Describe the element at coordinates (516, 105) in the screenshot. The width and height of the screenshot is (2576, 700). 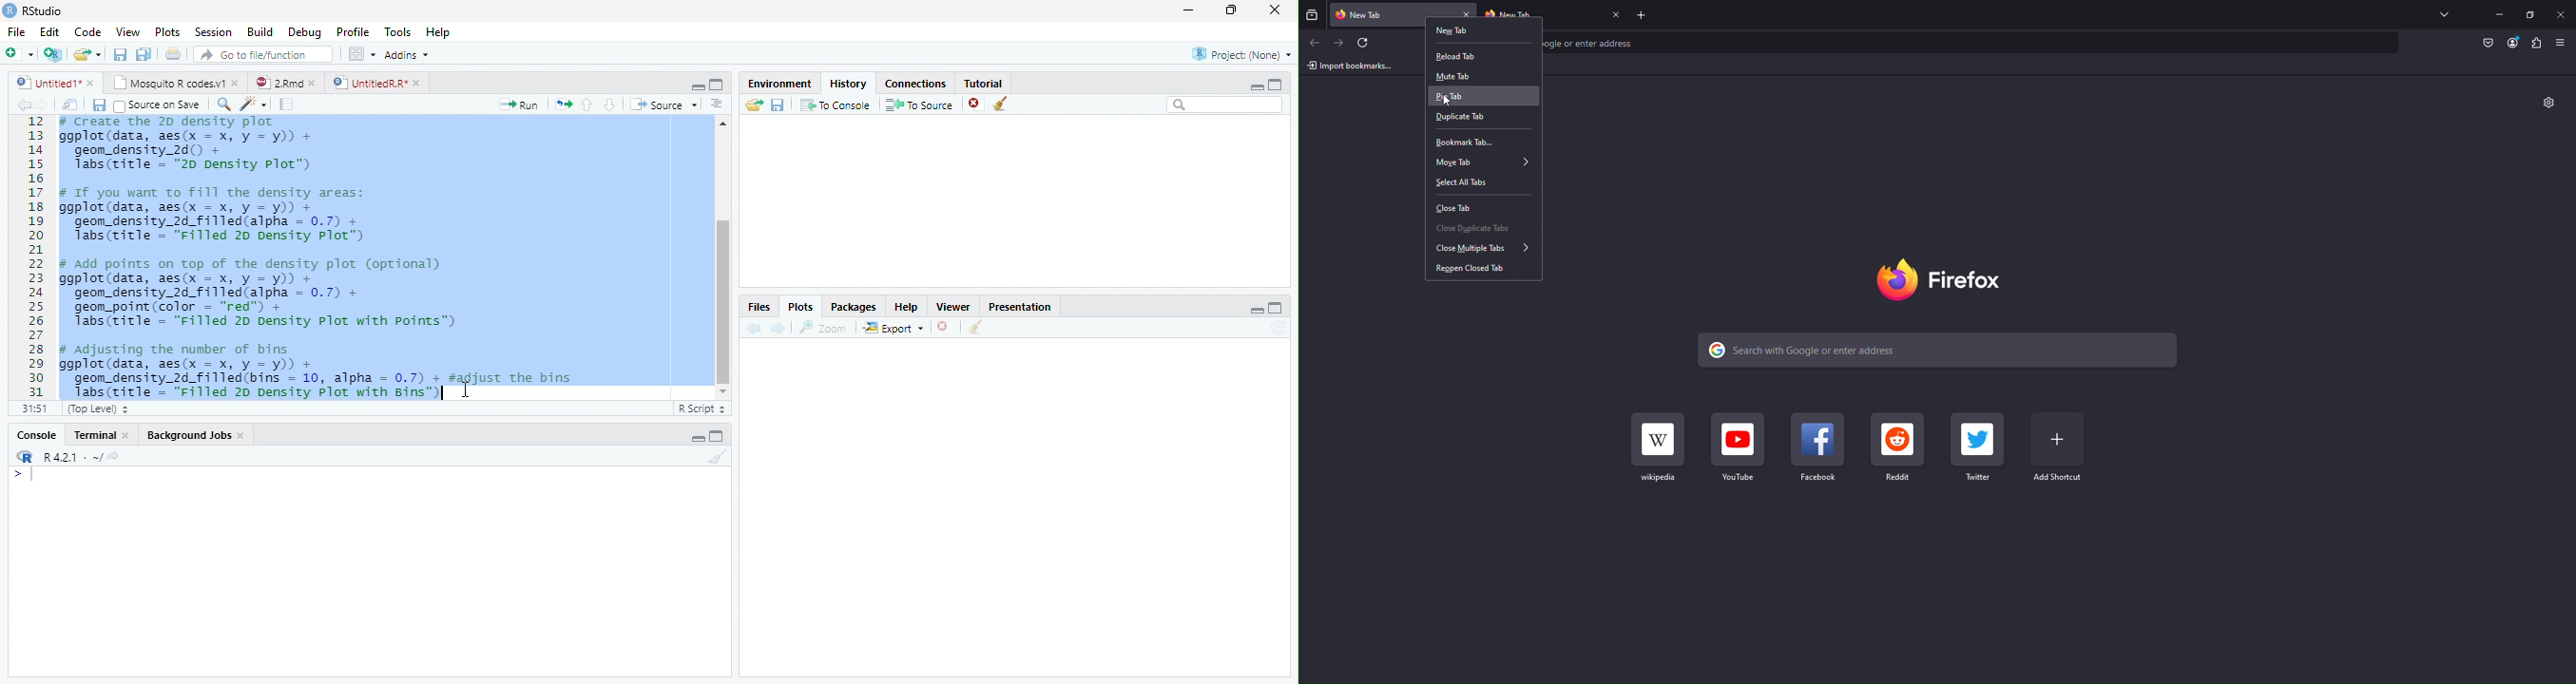
I see `Run` at that location.